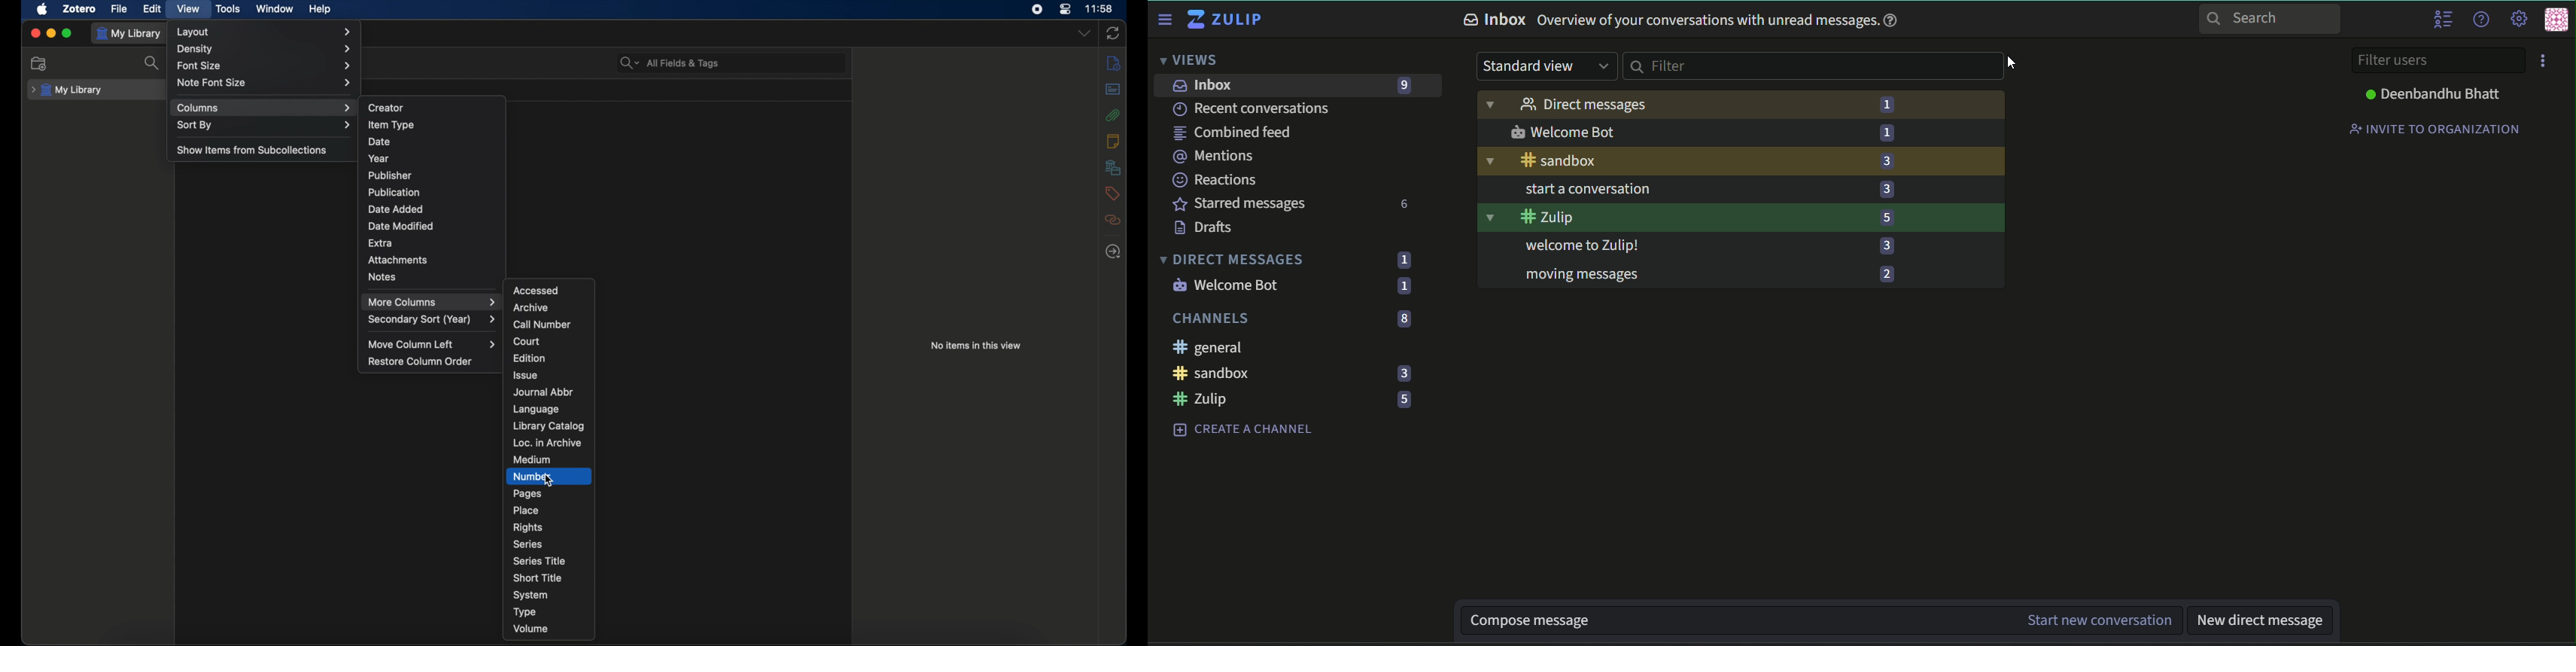 The width and height of the screenshot is (2576, 672). Describe the element at coordinates (1233, 133) in the screenshot. I see `combined feed` at that location.